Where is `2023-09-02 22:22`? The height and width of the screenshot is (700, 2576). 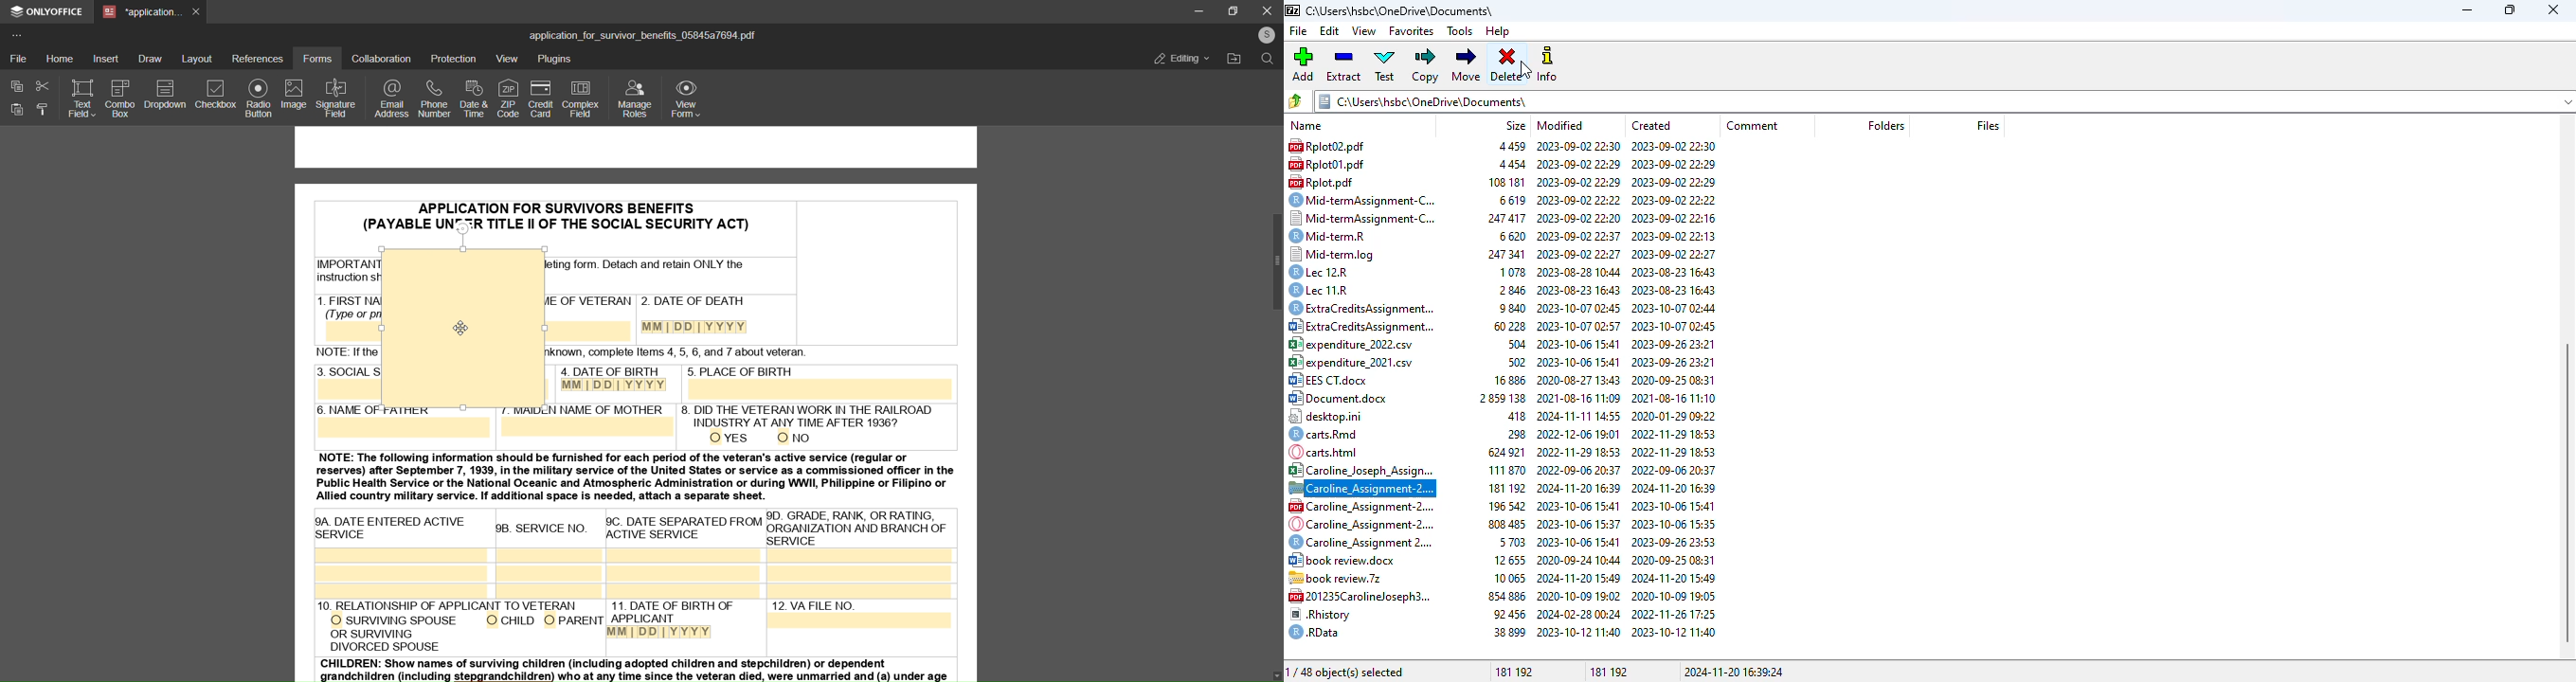
2023-09-02 22:22 is located at coordinates (1579, 199).